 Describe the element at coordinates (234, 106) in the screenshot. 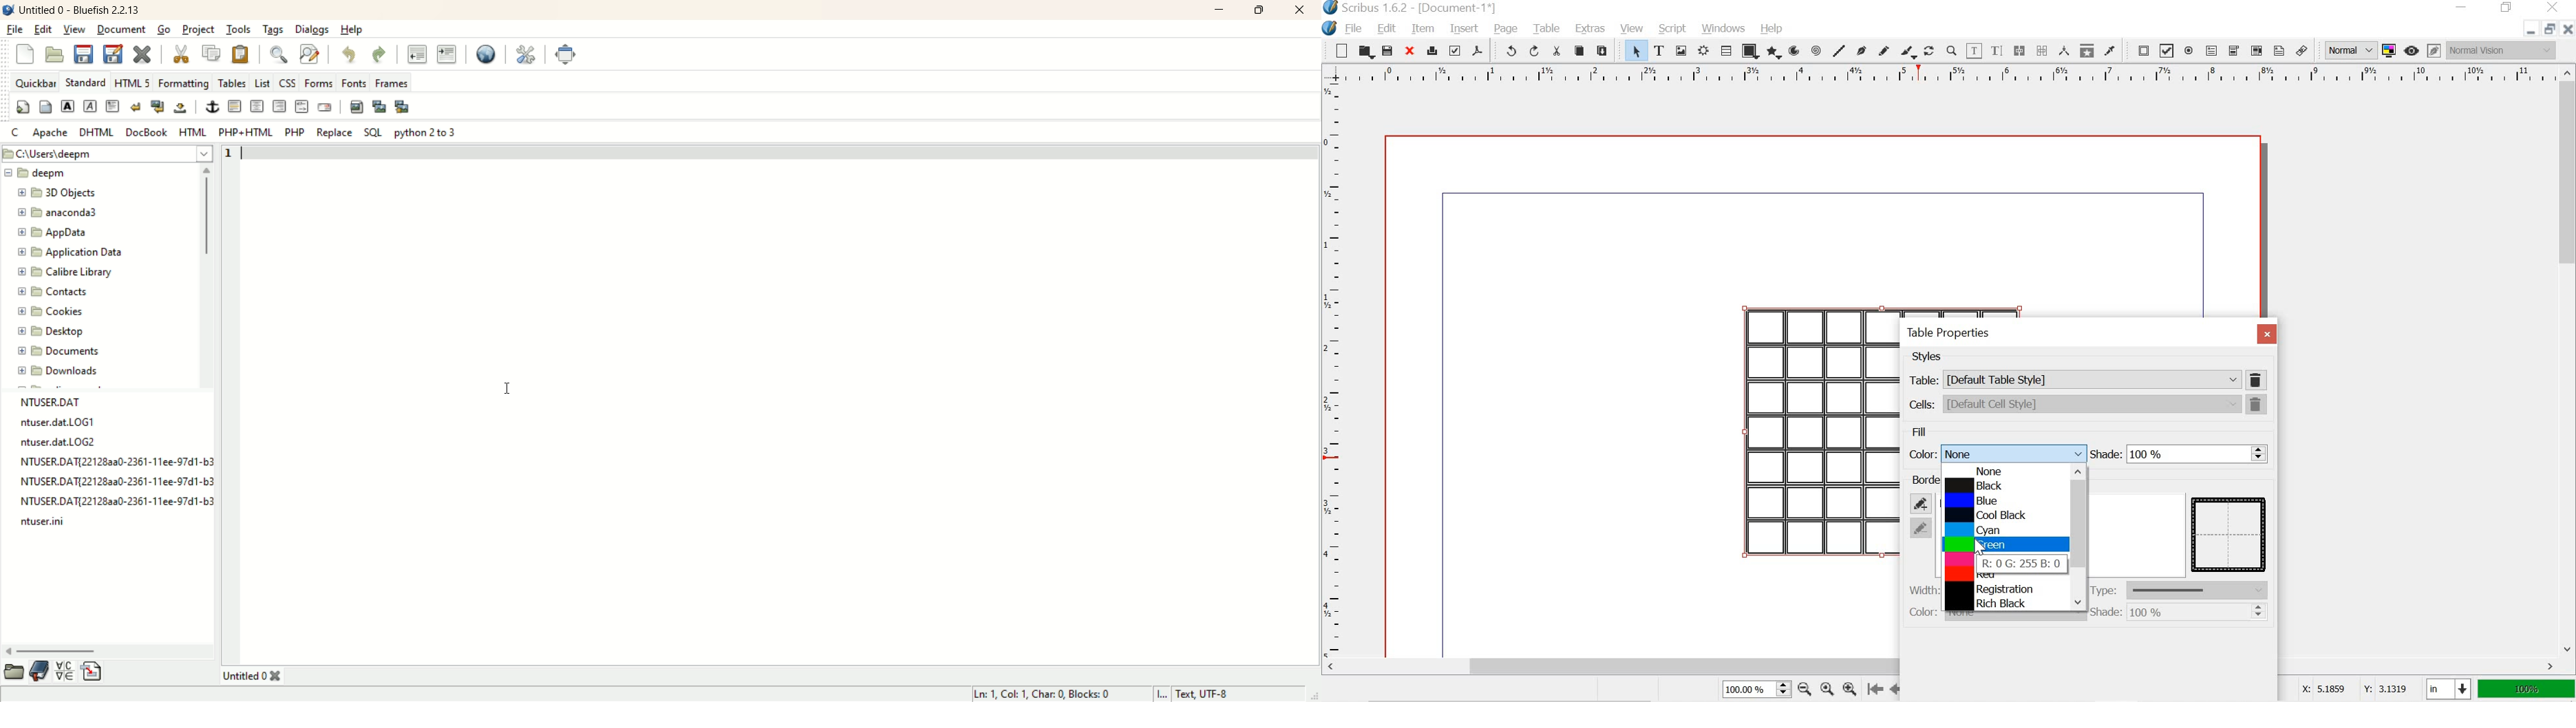

I see `horizontal rule` at that location.